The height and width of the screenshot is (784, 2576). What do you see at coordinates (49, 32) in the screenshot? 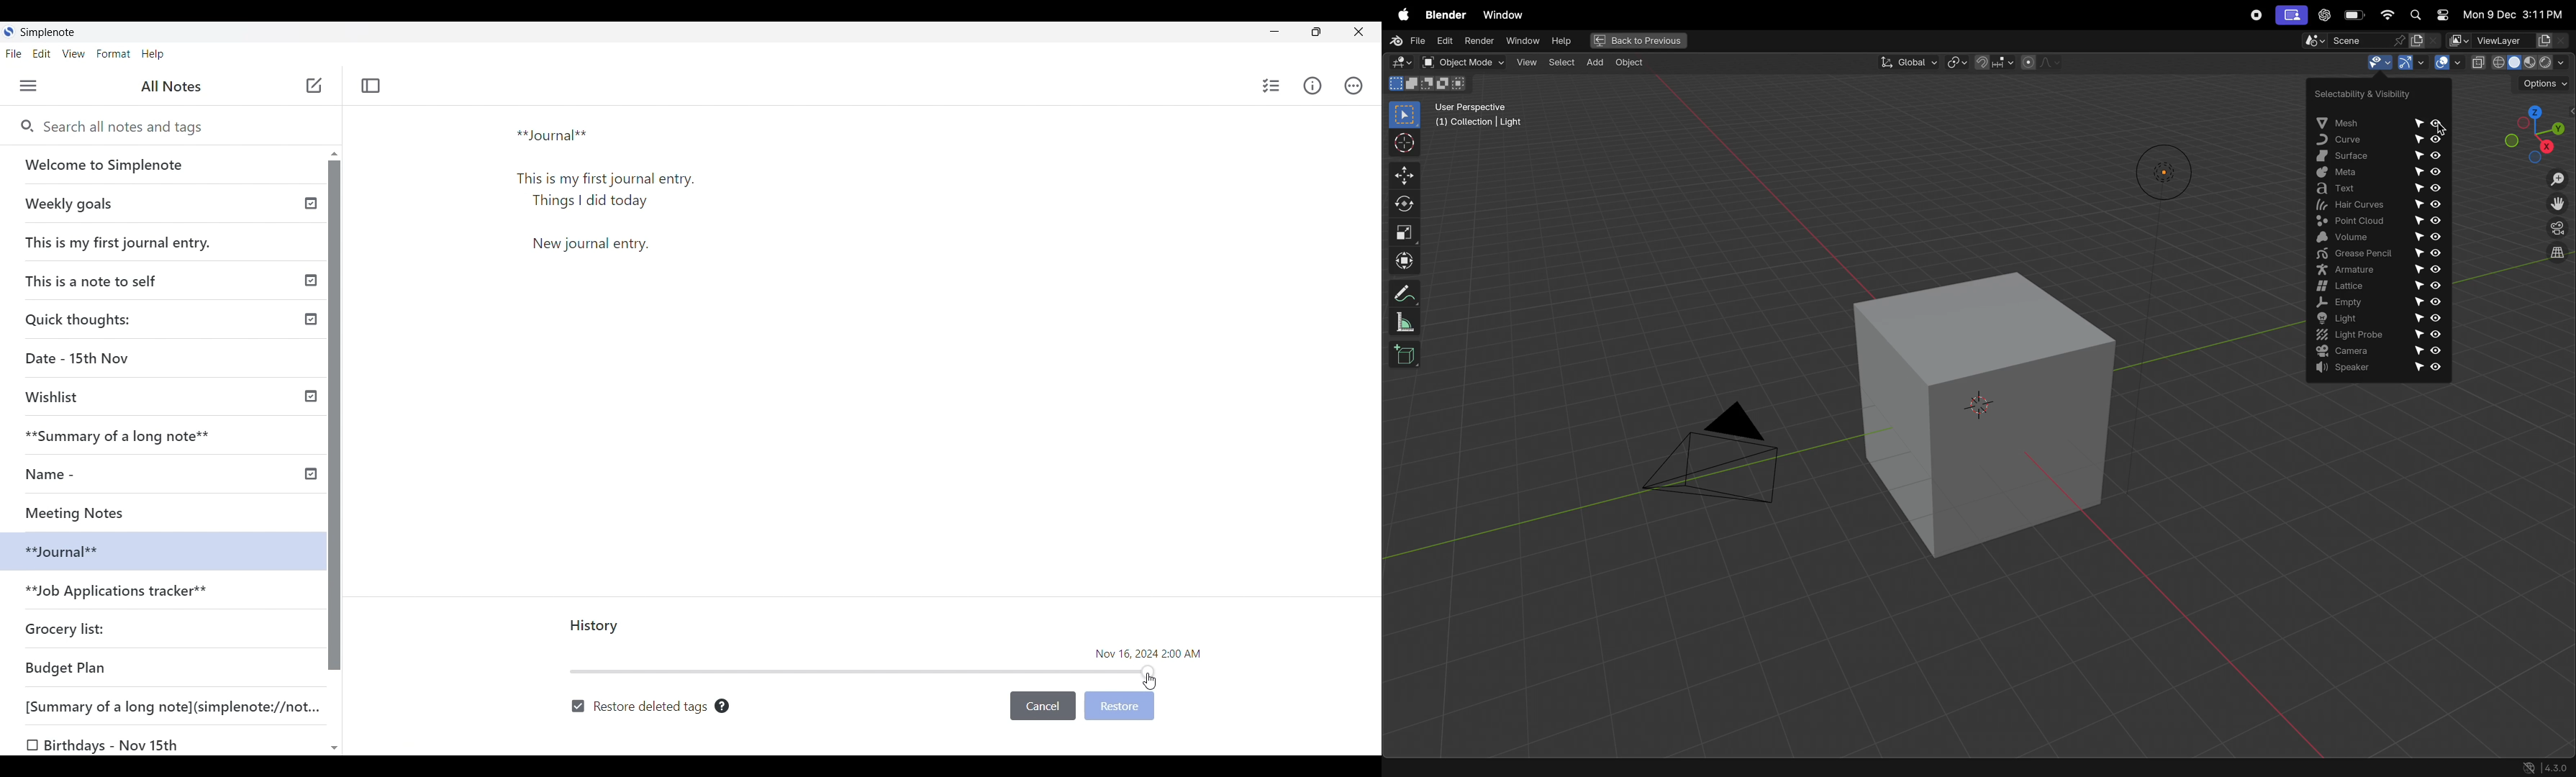
I see `Software name` at bounding box center [49, 32].